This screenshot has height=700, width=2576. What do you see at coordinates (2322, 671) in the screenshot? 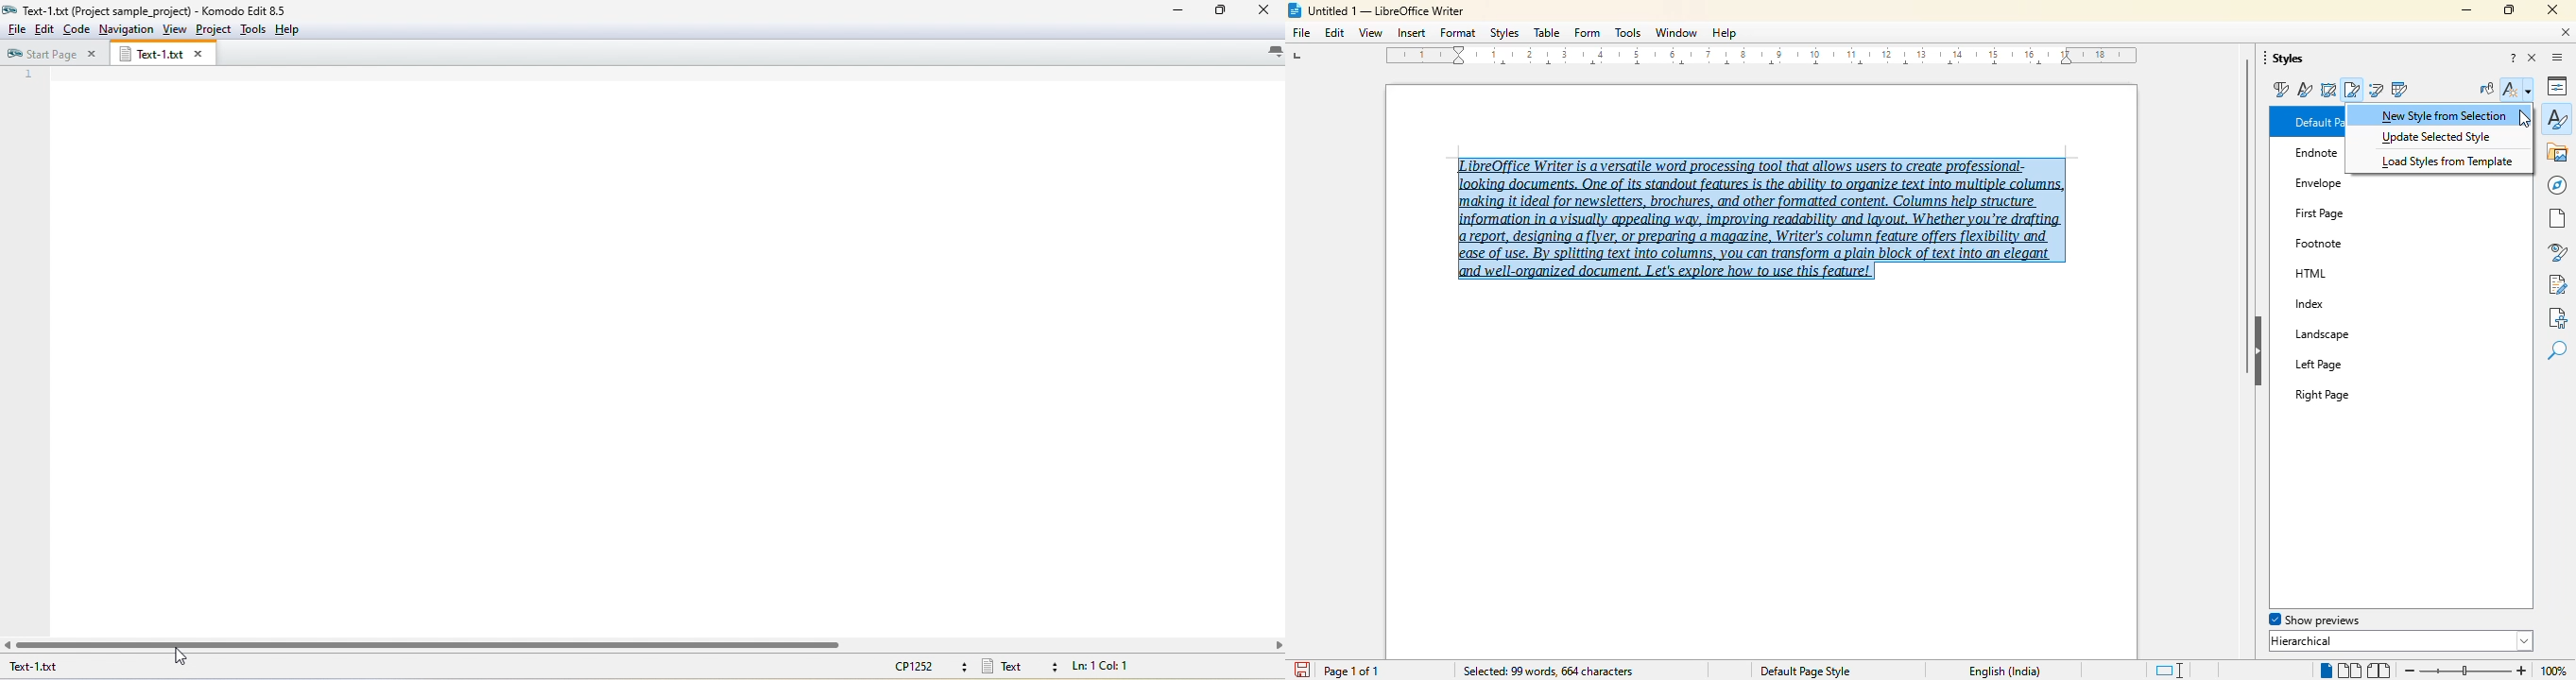
I see `single page view` at bounding box center [2322, 671].